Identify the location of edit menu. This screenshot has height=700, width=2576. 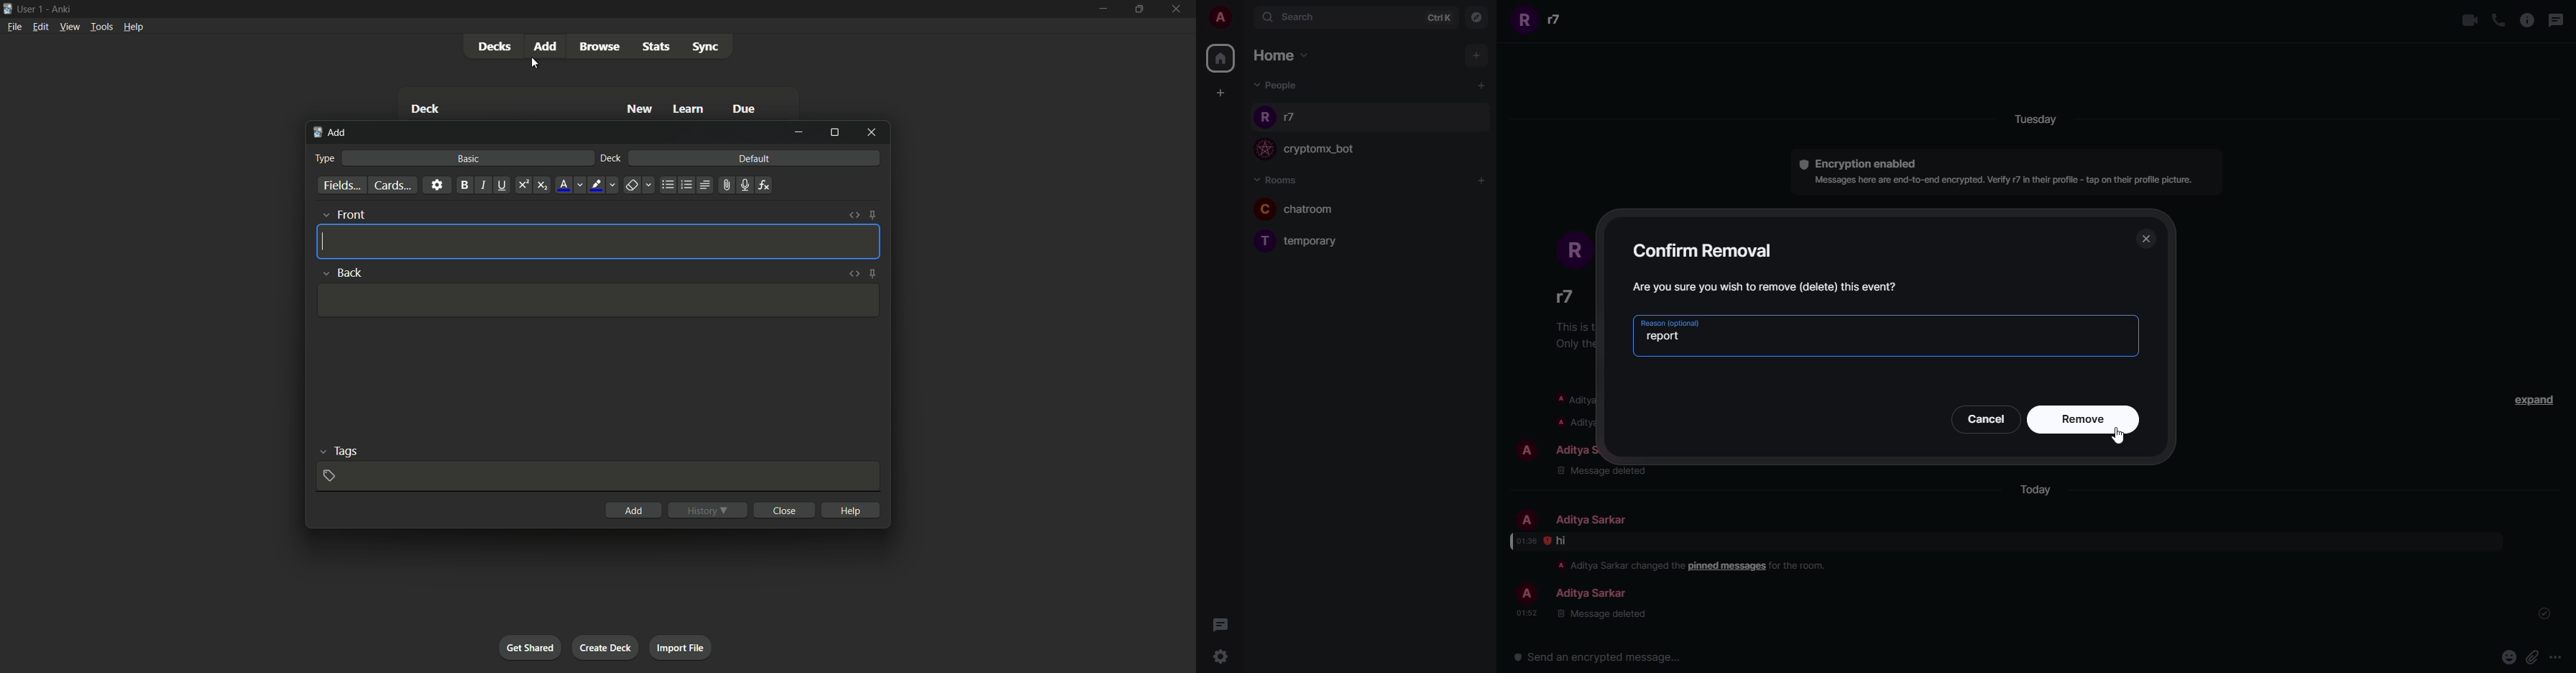
(41, 26).